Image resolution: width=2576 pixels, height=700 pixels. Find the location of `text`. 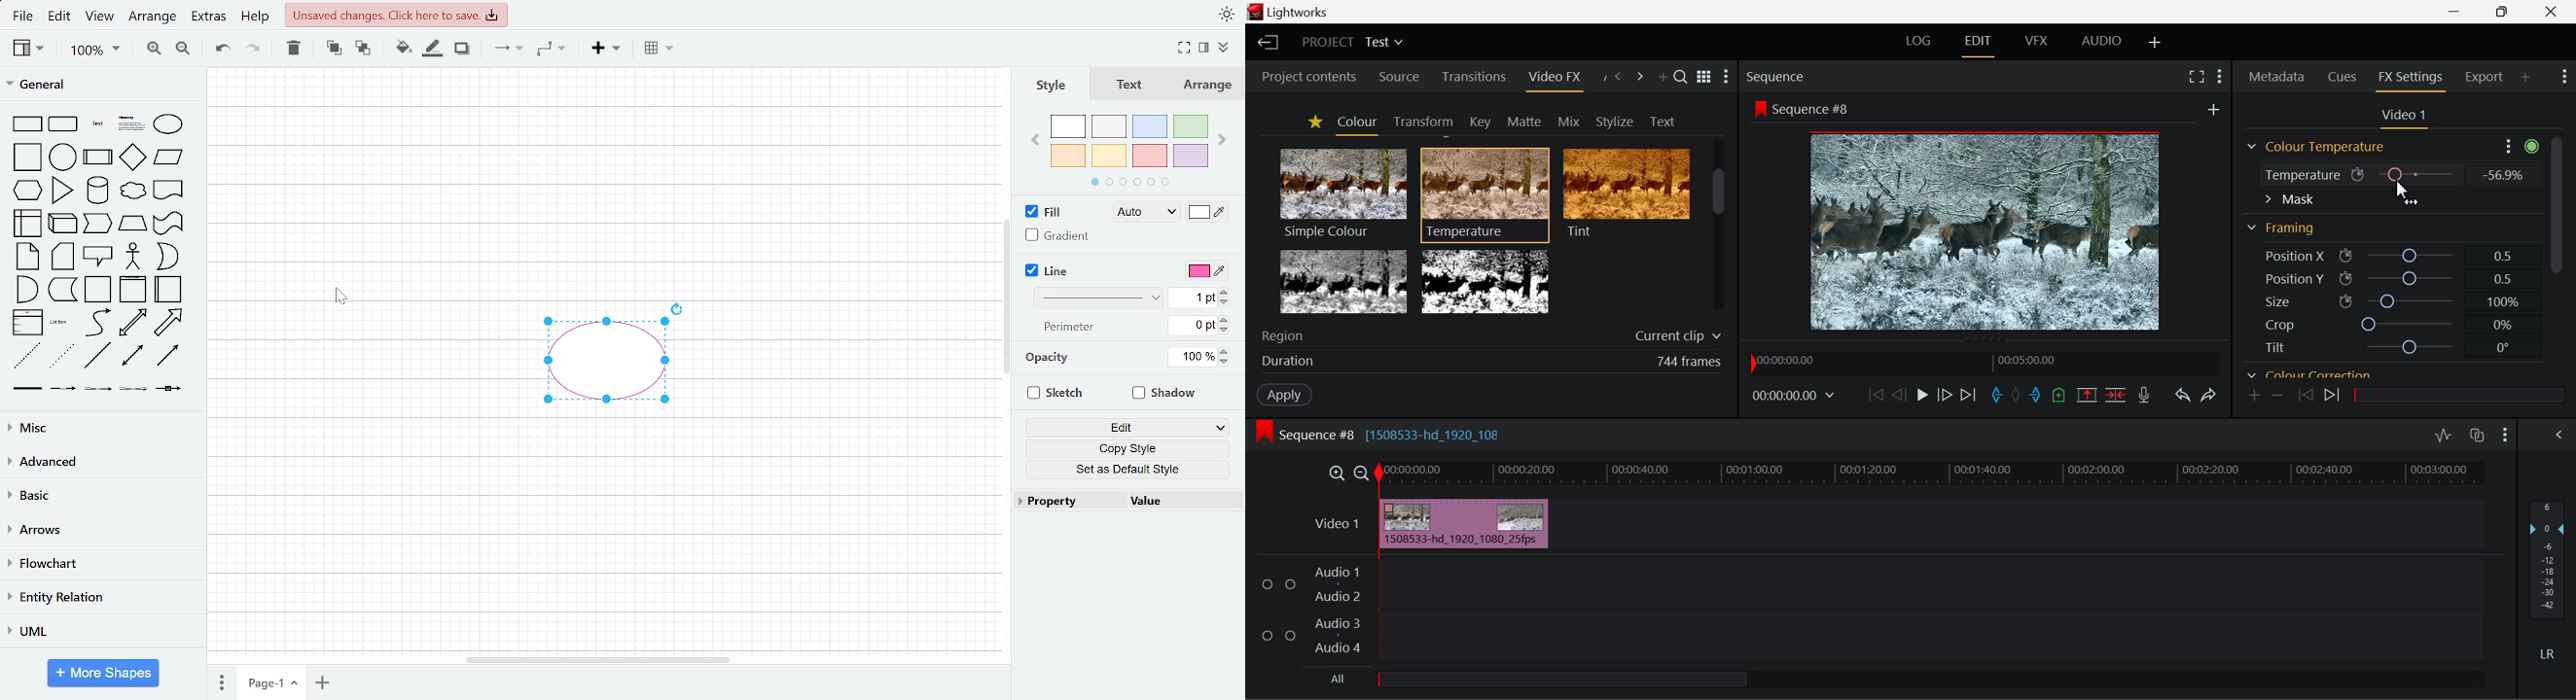

text is located at coordinates (98, 126).